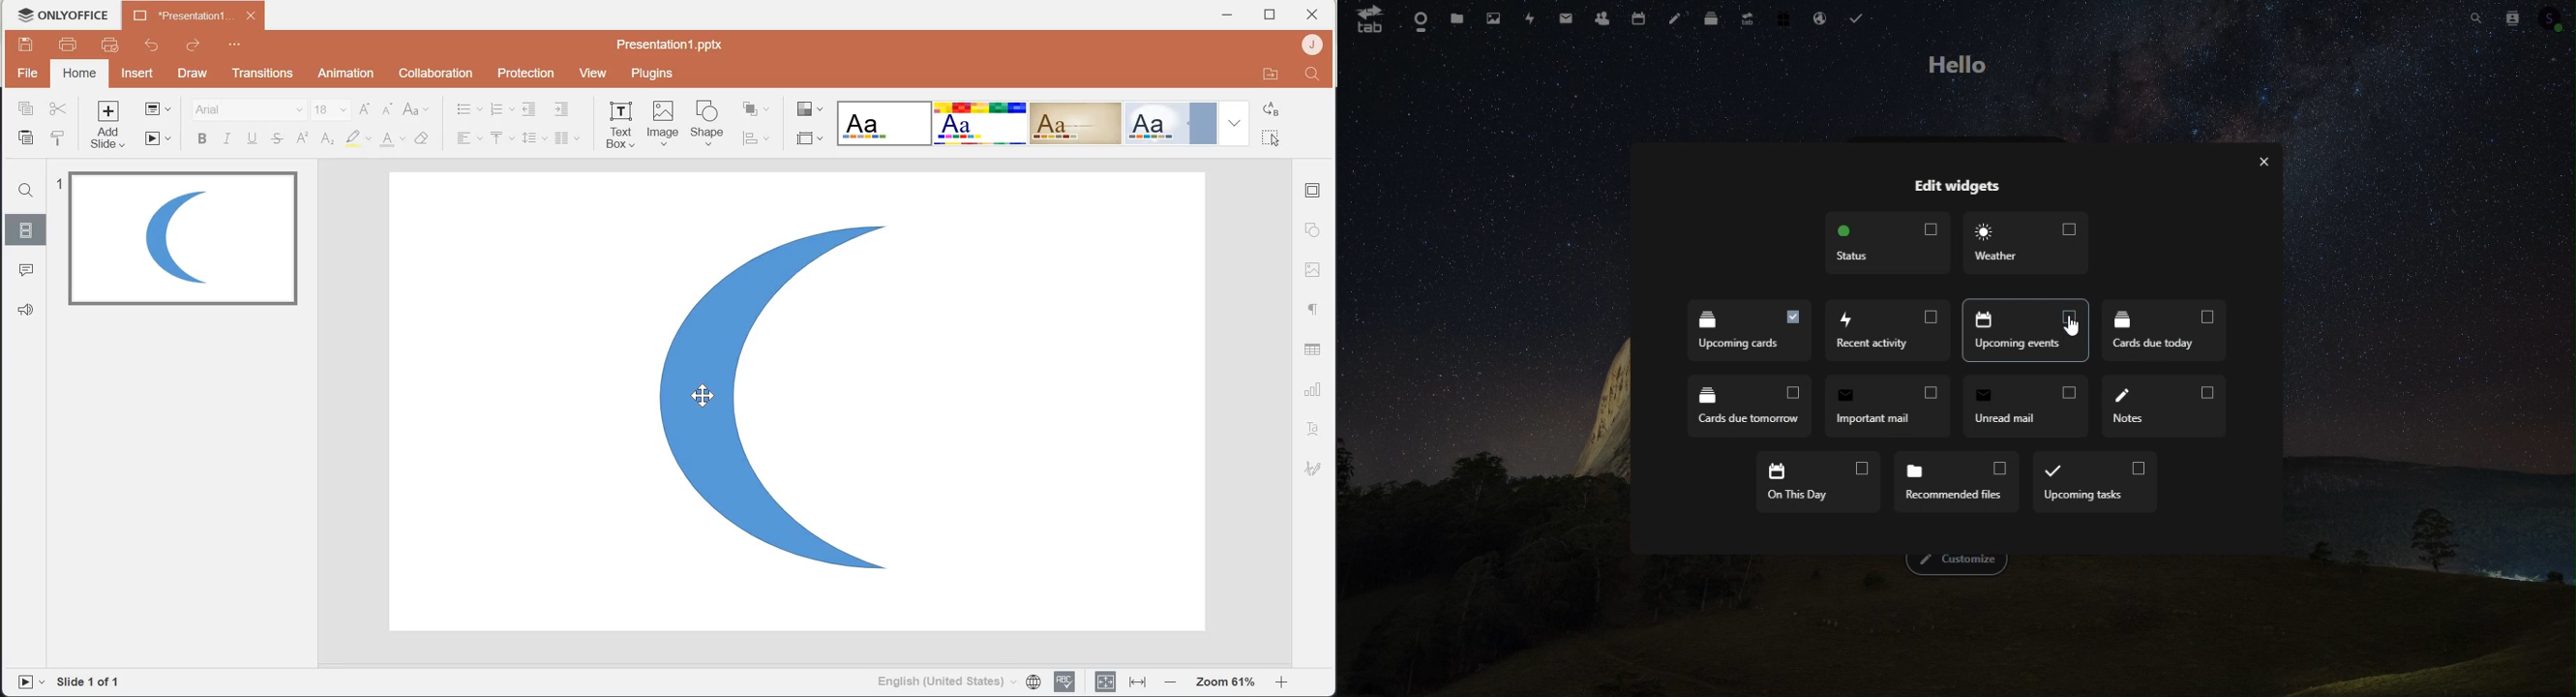 Image resolution: width=2576 pixels, height=700 pixels. Describe the element at coordinates (1366, 19) in the screenshot. I see `tab` at that location.